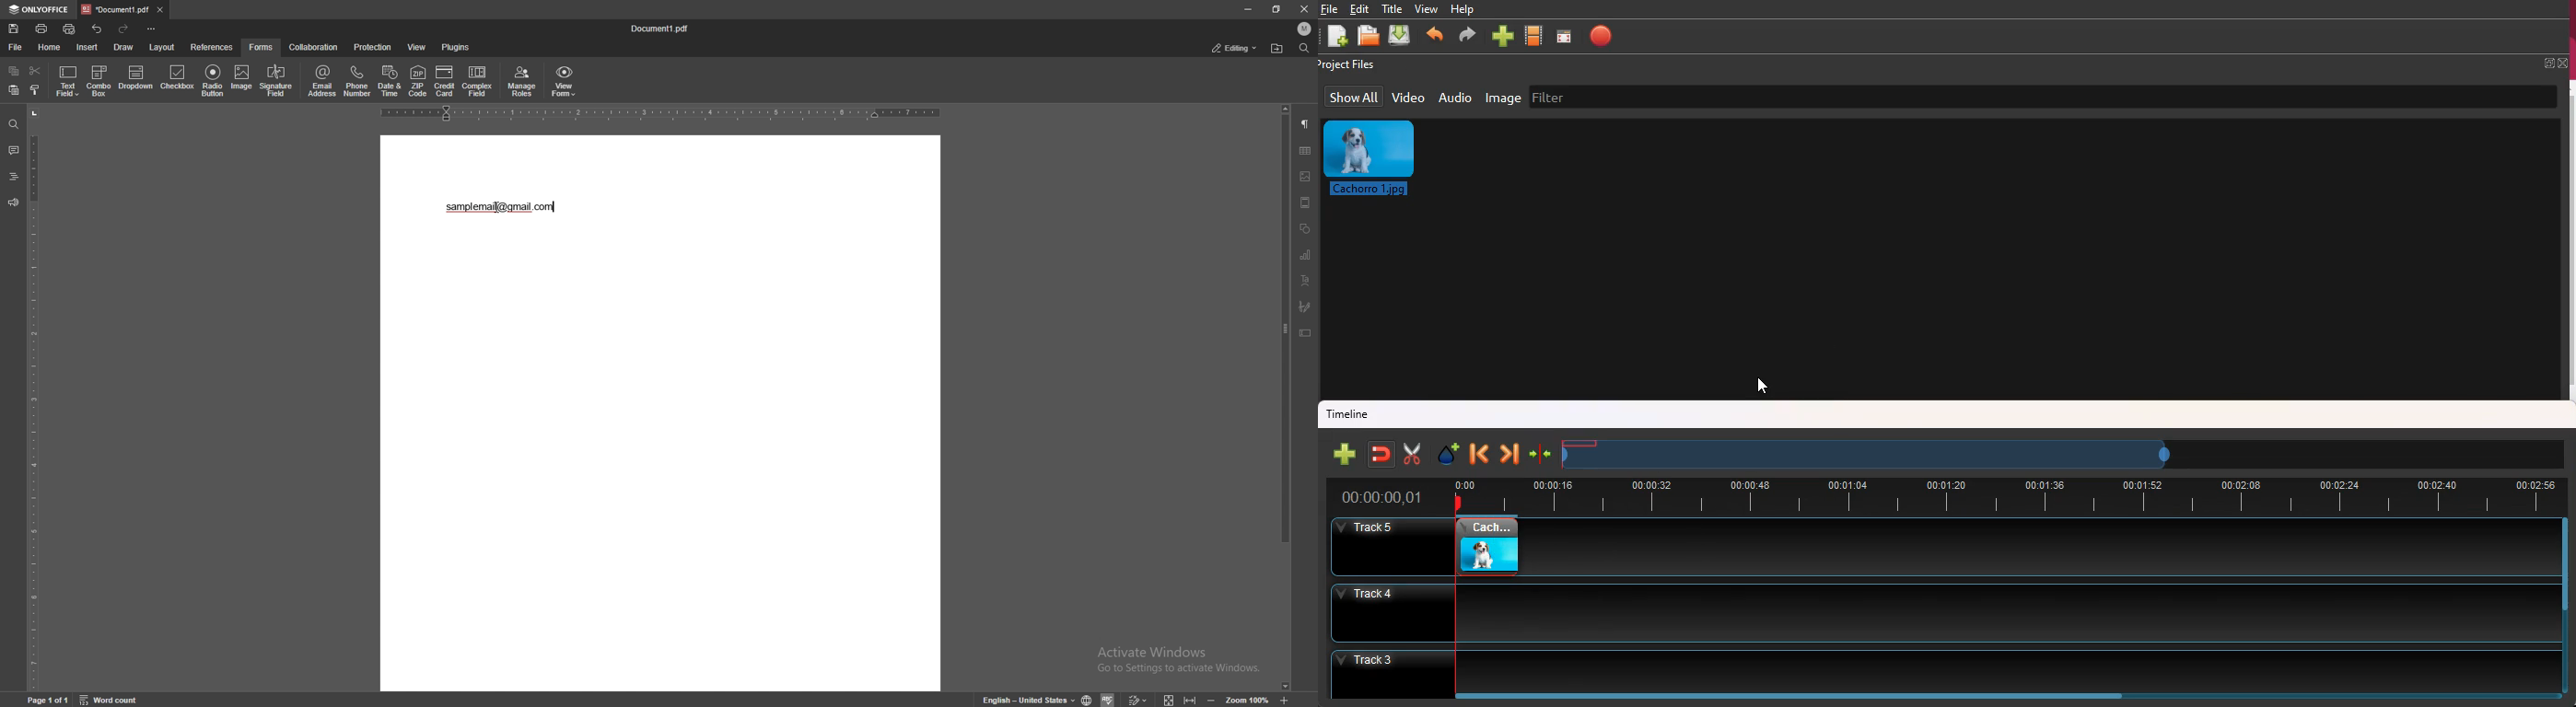 The height and width of the screenshot is (728, 2576). I want to click on , so click(1390, 549).